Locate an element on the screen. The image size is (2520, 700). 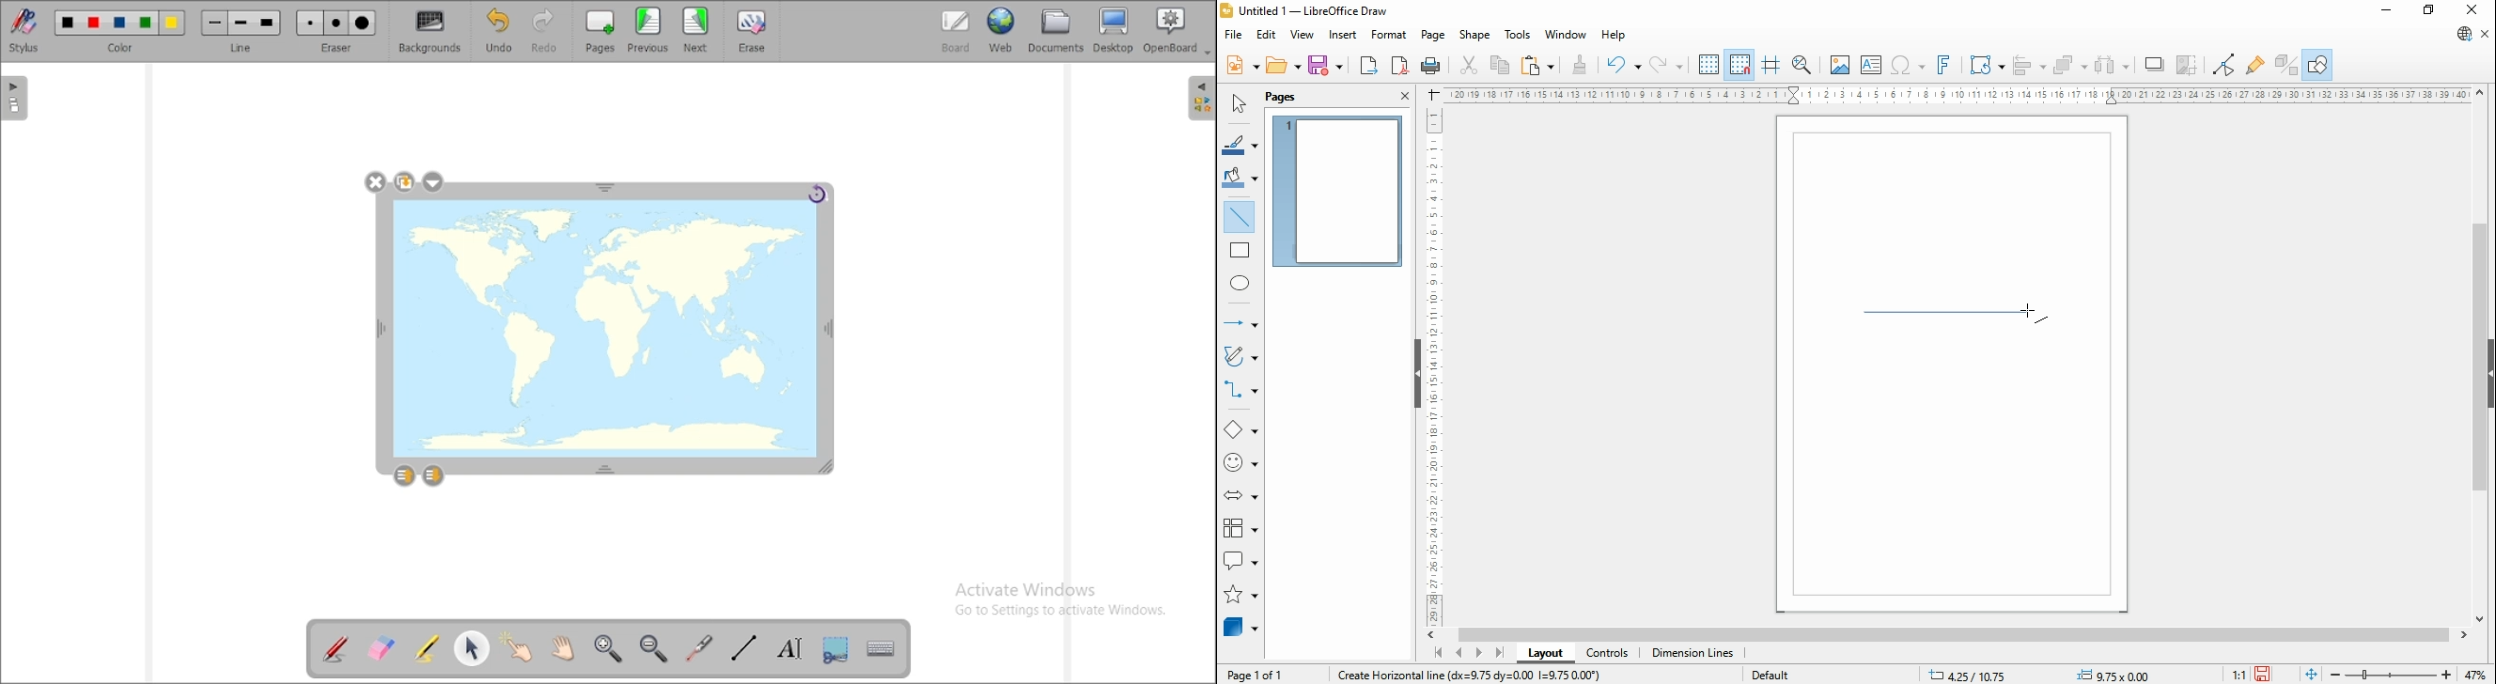
next is located at coordinates (695, 29).